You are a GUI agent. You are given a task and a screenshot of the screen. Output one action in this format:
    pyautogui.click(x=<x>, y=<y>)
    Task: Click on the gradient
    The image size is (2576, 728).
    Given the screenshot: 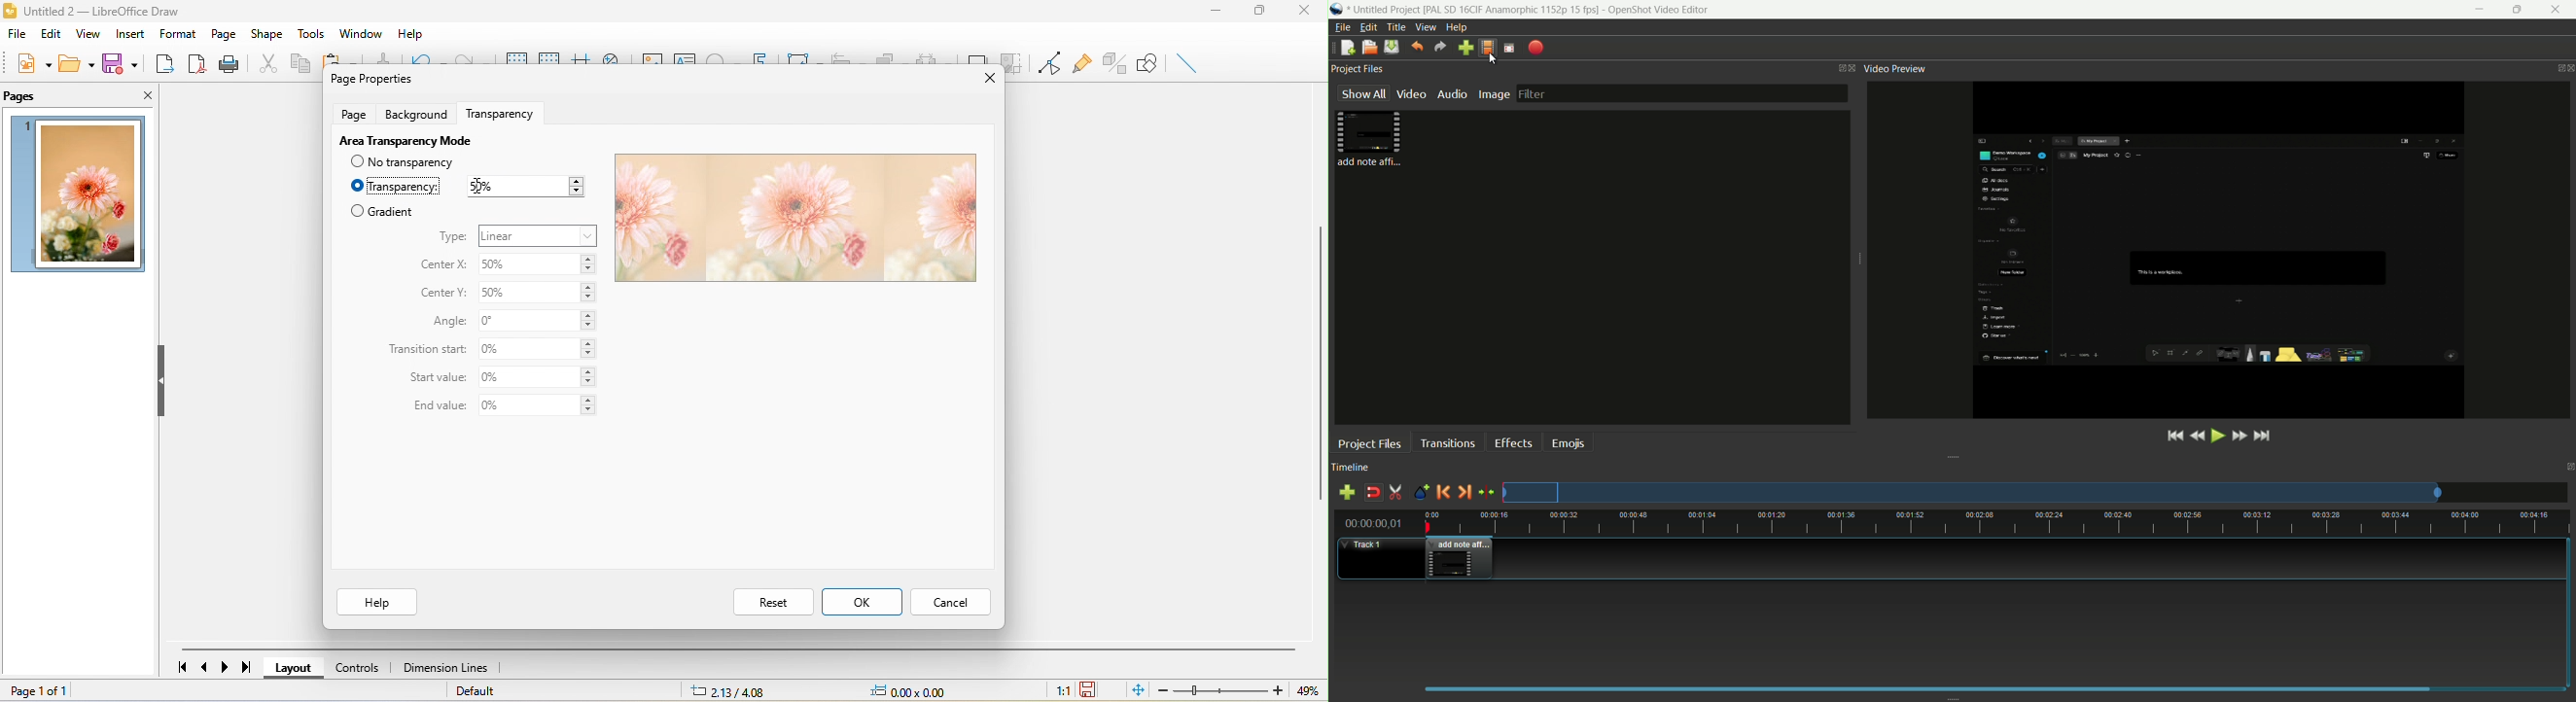 What is the action you would take?
    pyautogui.click(x=382, y=211)
    